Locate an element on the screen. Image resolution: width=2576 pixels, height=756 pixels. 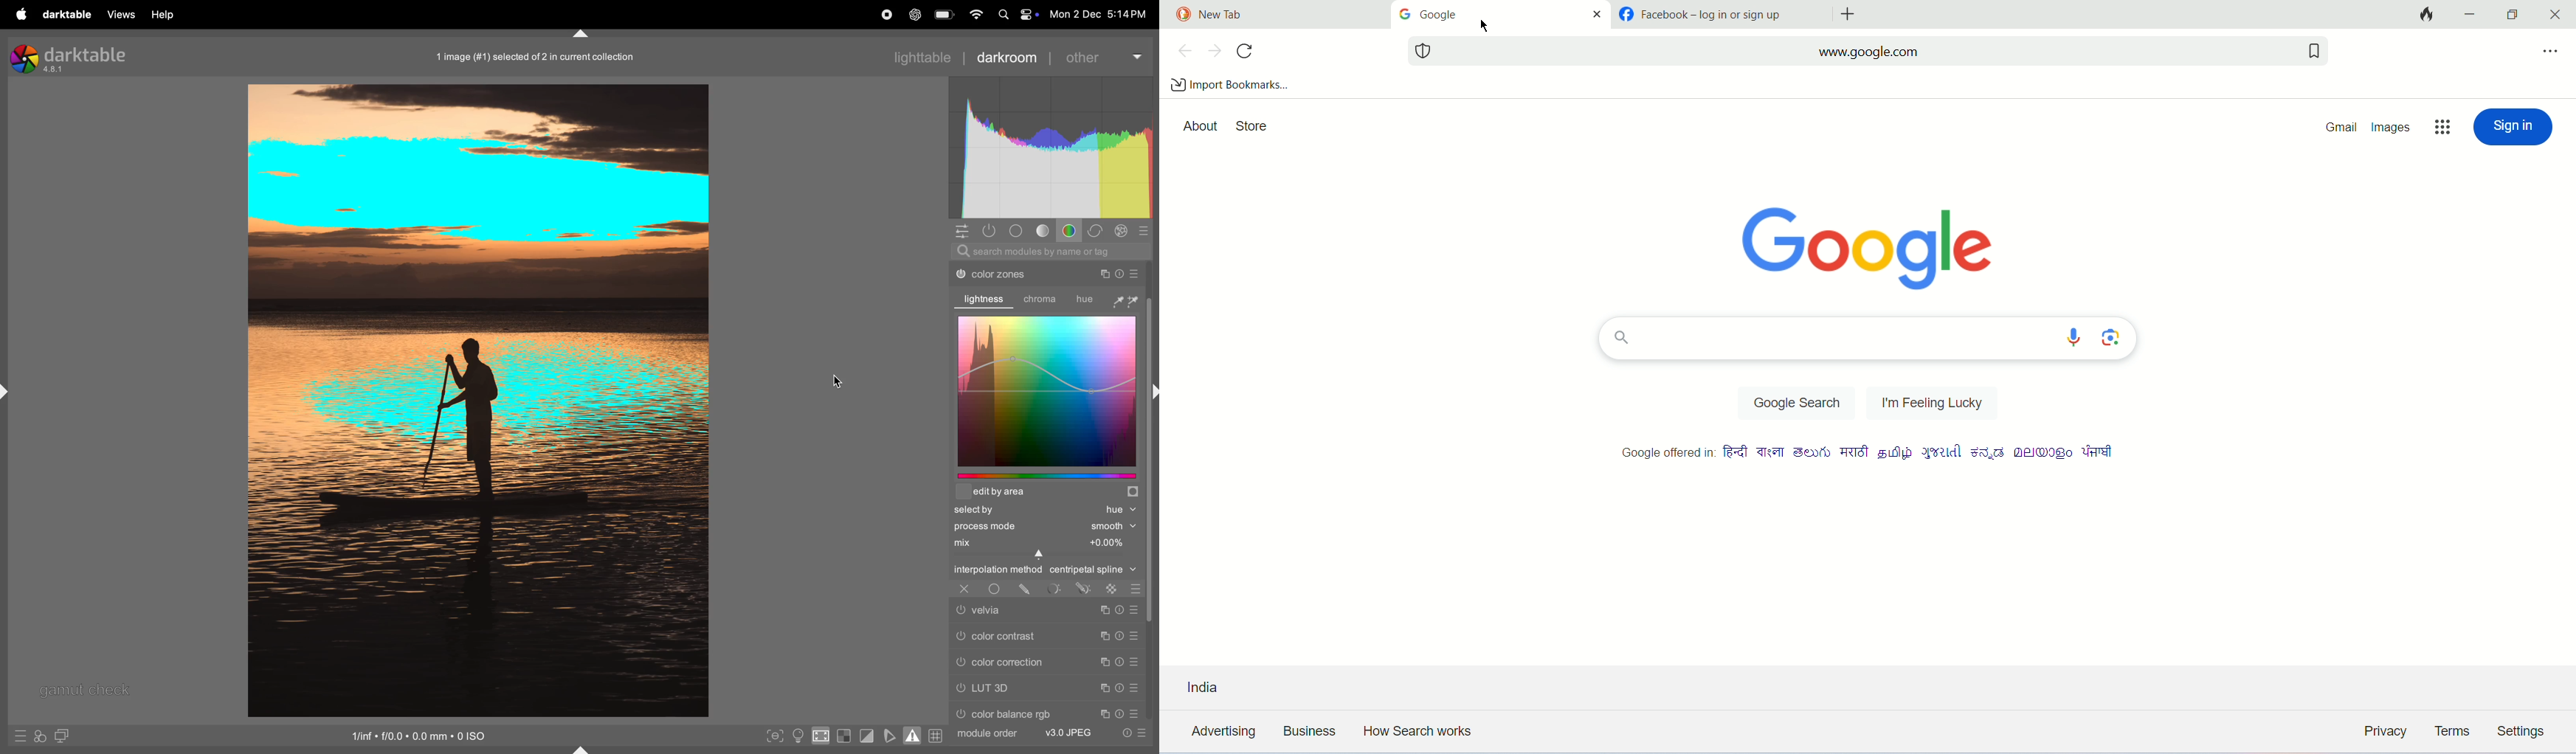
Histogram is located at coordinates (1054, 146).